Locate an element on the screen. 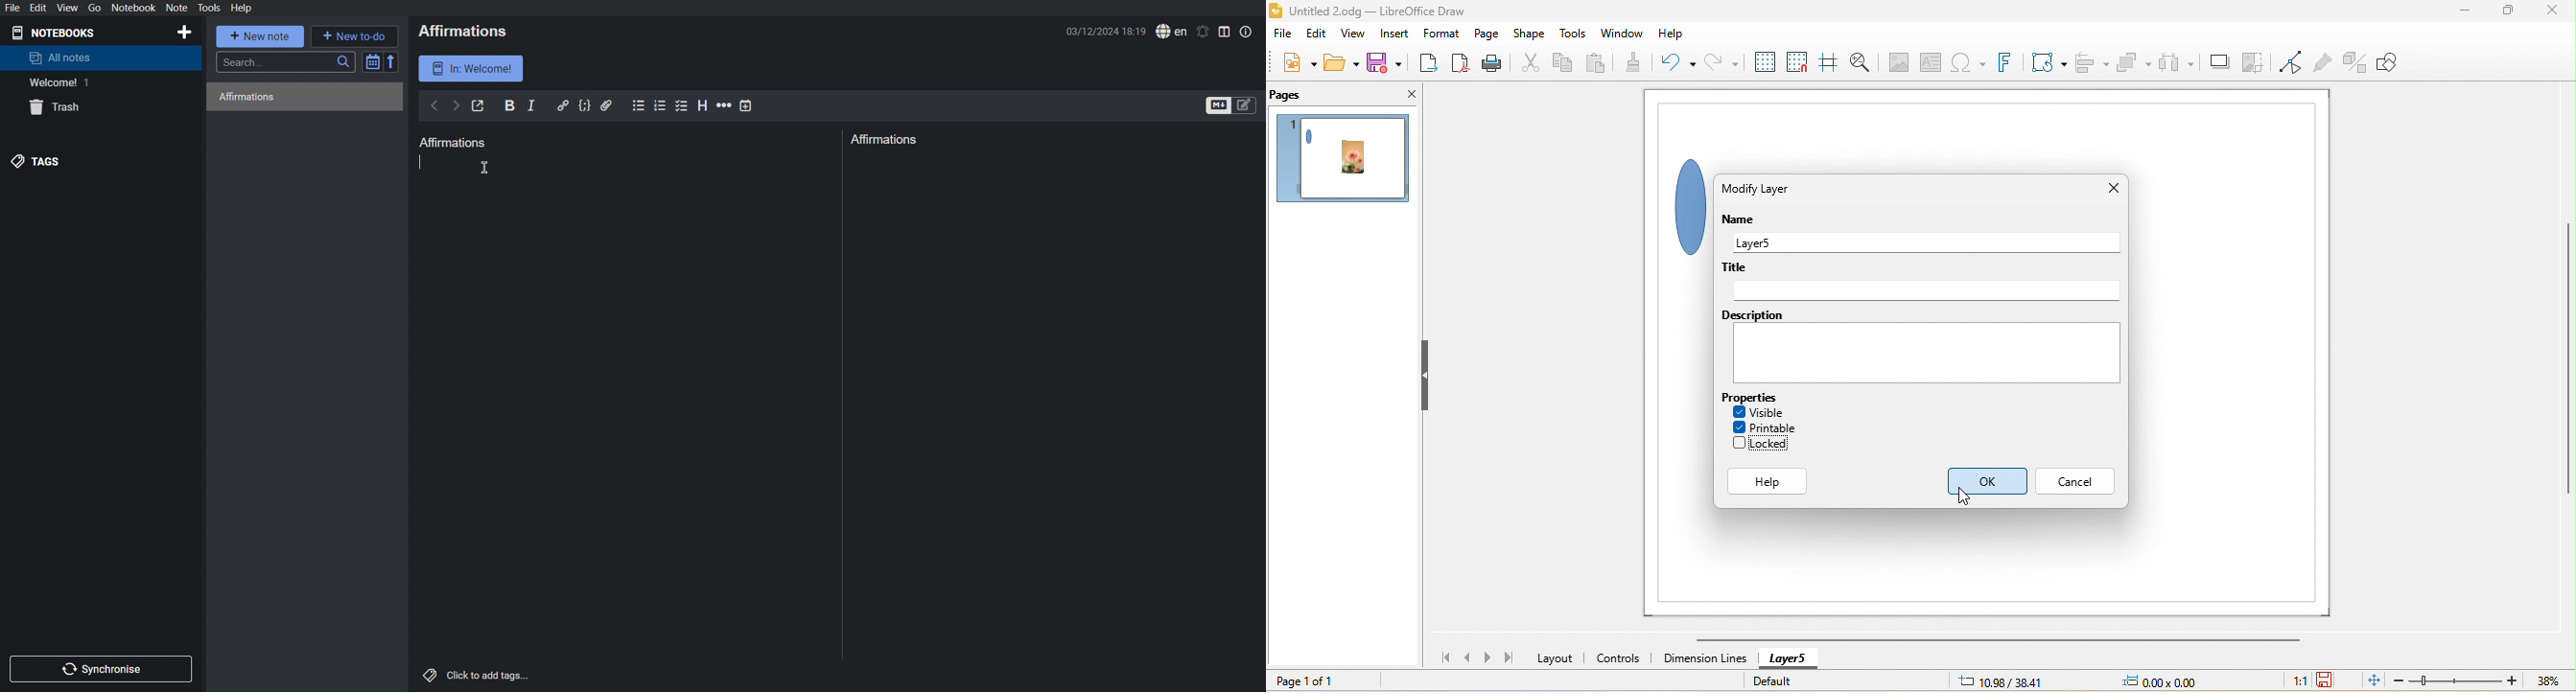  page 1 is located at coordinates (1347, 162).